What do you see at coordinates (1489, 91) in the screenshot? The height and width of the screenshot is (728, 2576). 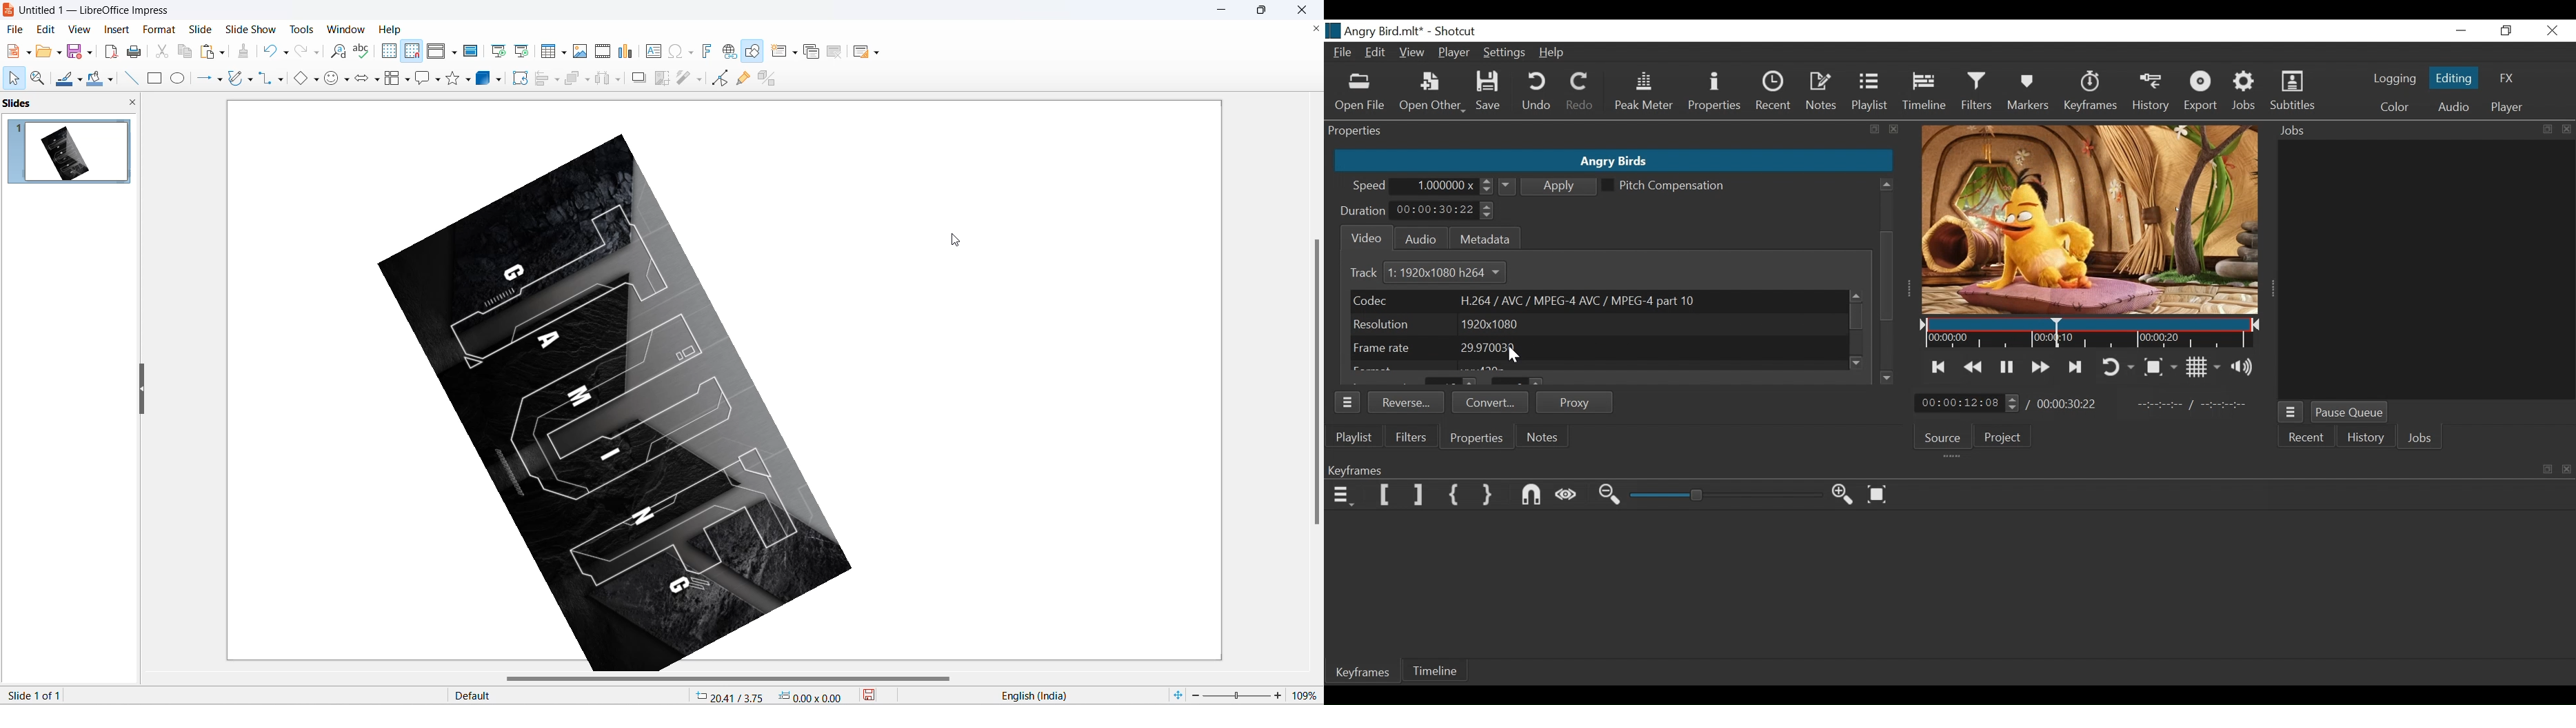 I see `Save` at bounding box center [1489, 91].